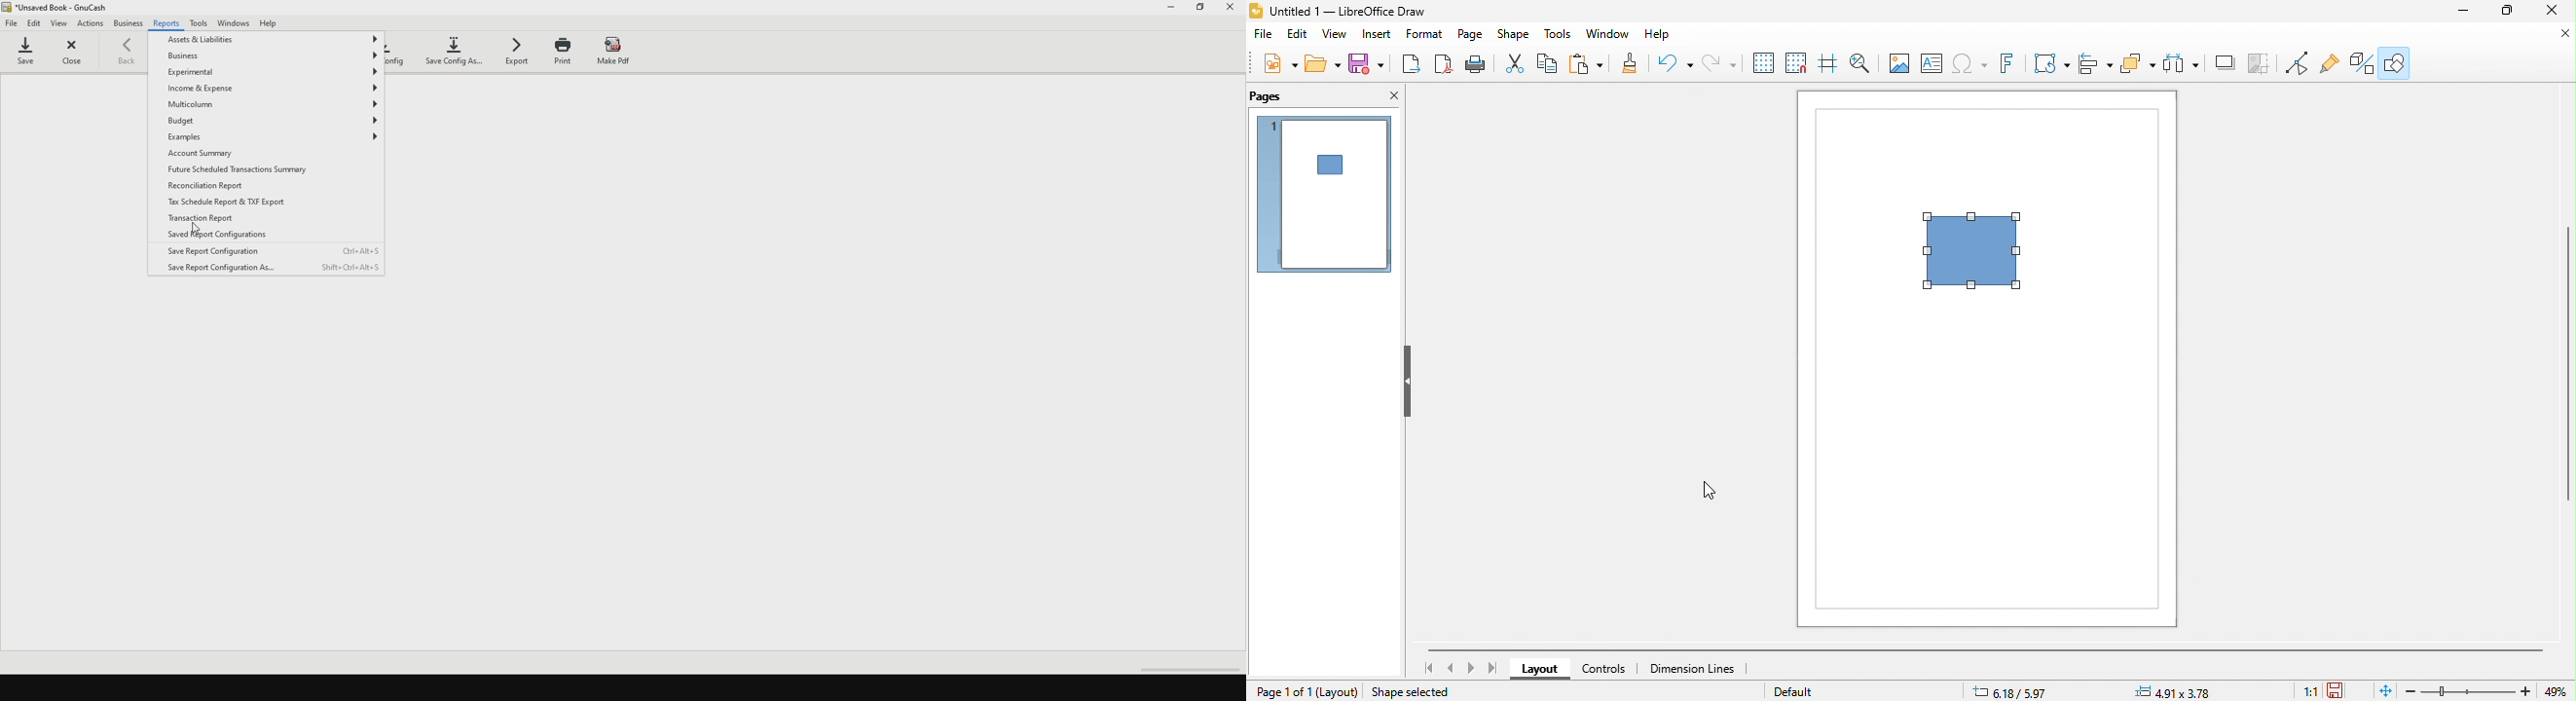  What do you see at coordinates (2225, 63) in the screenshot?
I see `crop image` at bounding box center [2225, 63].